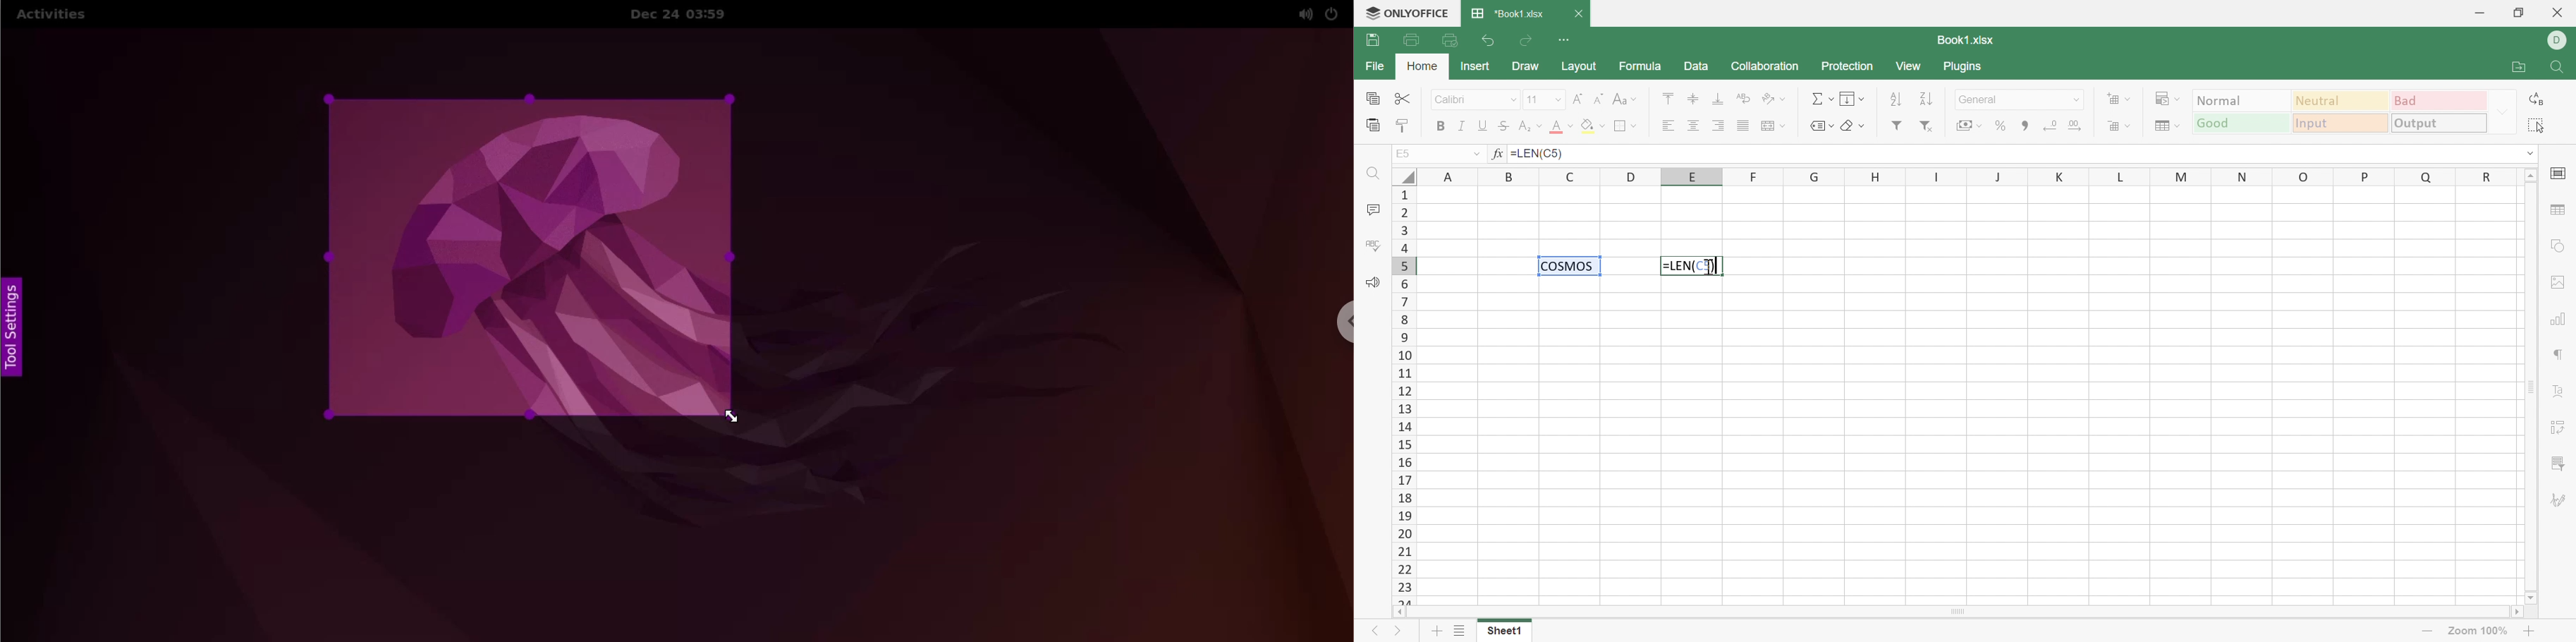 Image resolution: width=2576 pixels, height=644 pixels. I want to click on Align Right, so click(1719, 127).